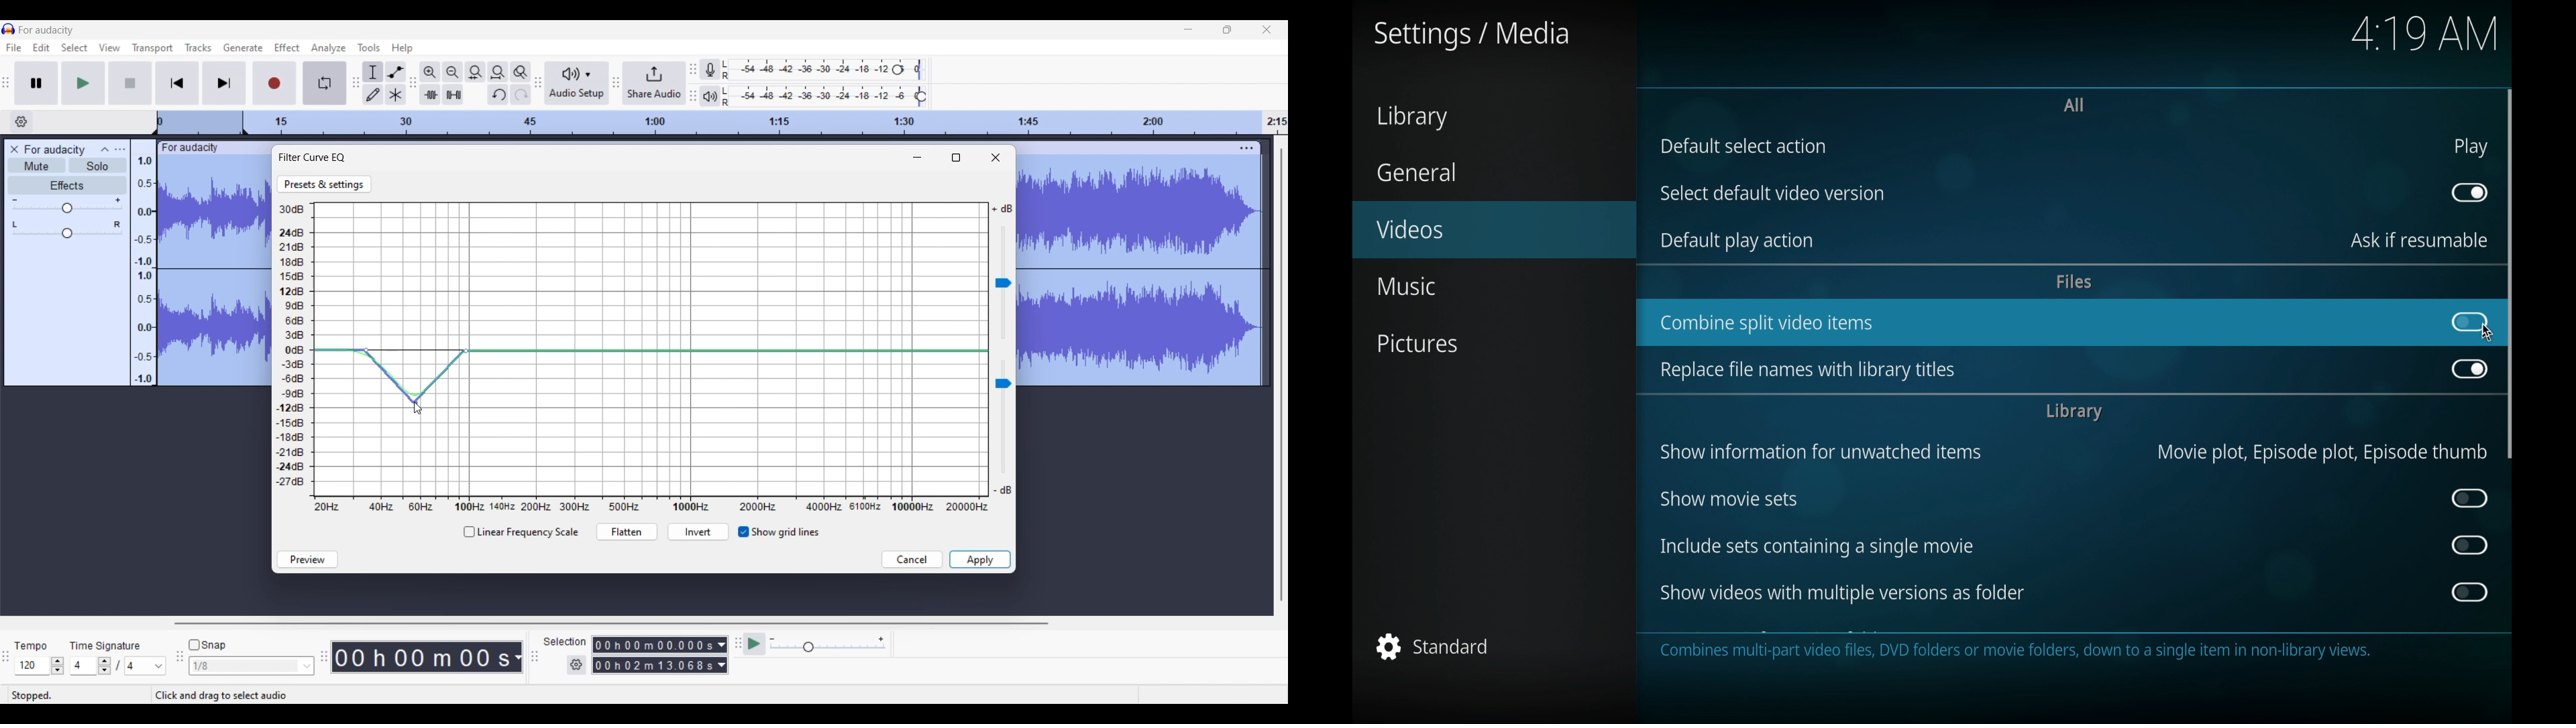 Image resolution: width=2576 pixels, height=728 pixels. I want to click on Undo, so click(498, 94).